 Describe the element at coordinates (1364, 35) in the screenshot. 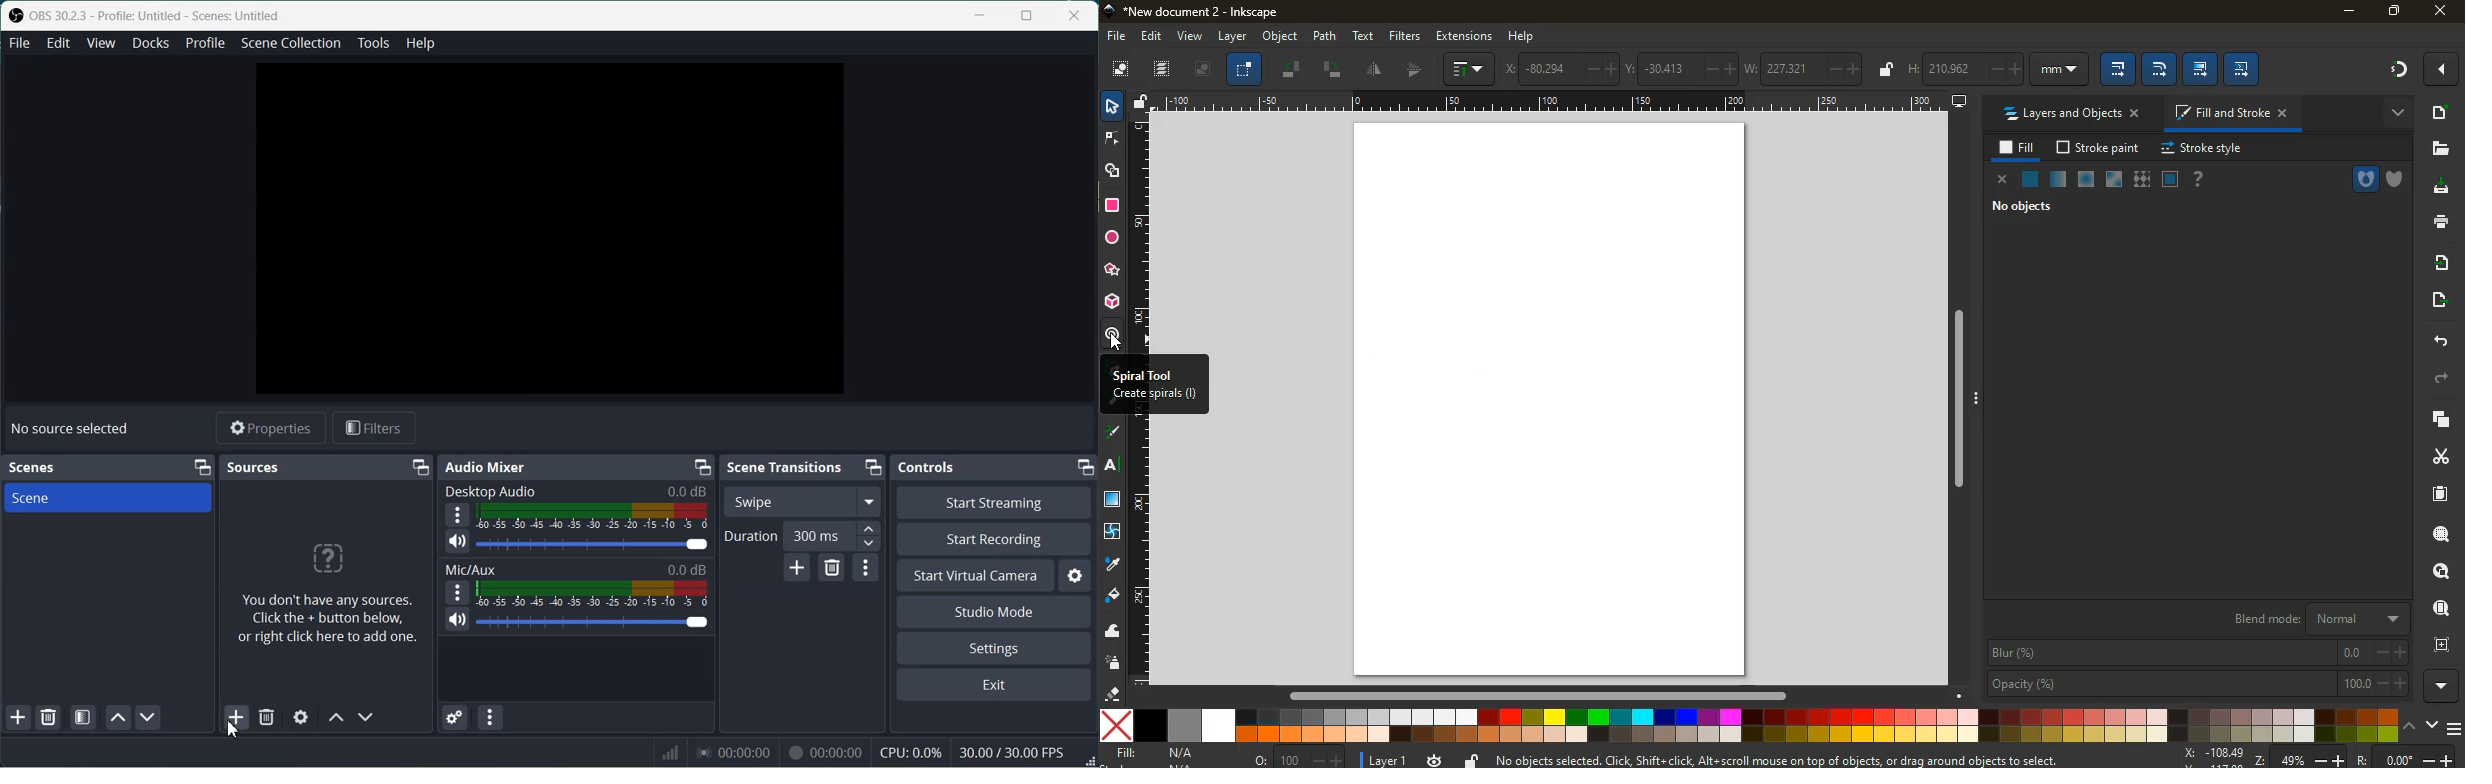

I see `text` at that location.